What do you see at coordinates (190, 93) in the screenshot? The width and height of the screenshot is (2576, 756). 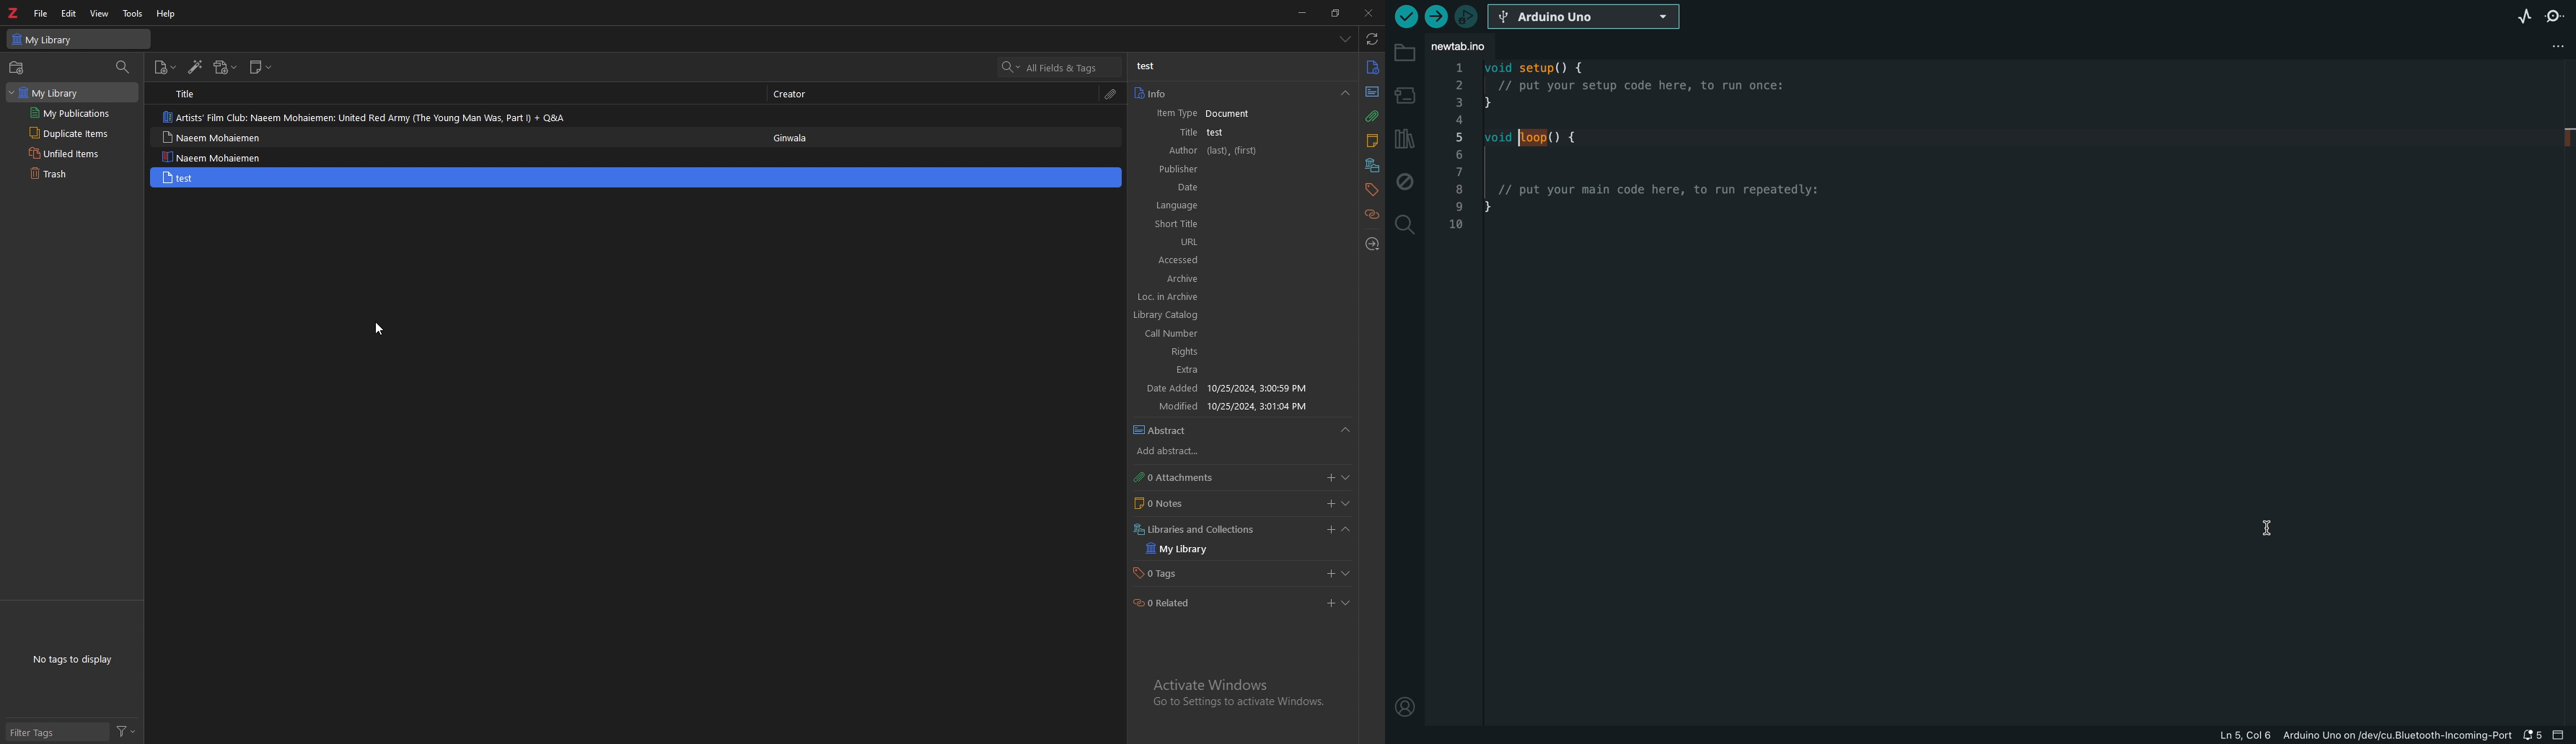 I see `title` at bounding box center [190, 93].